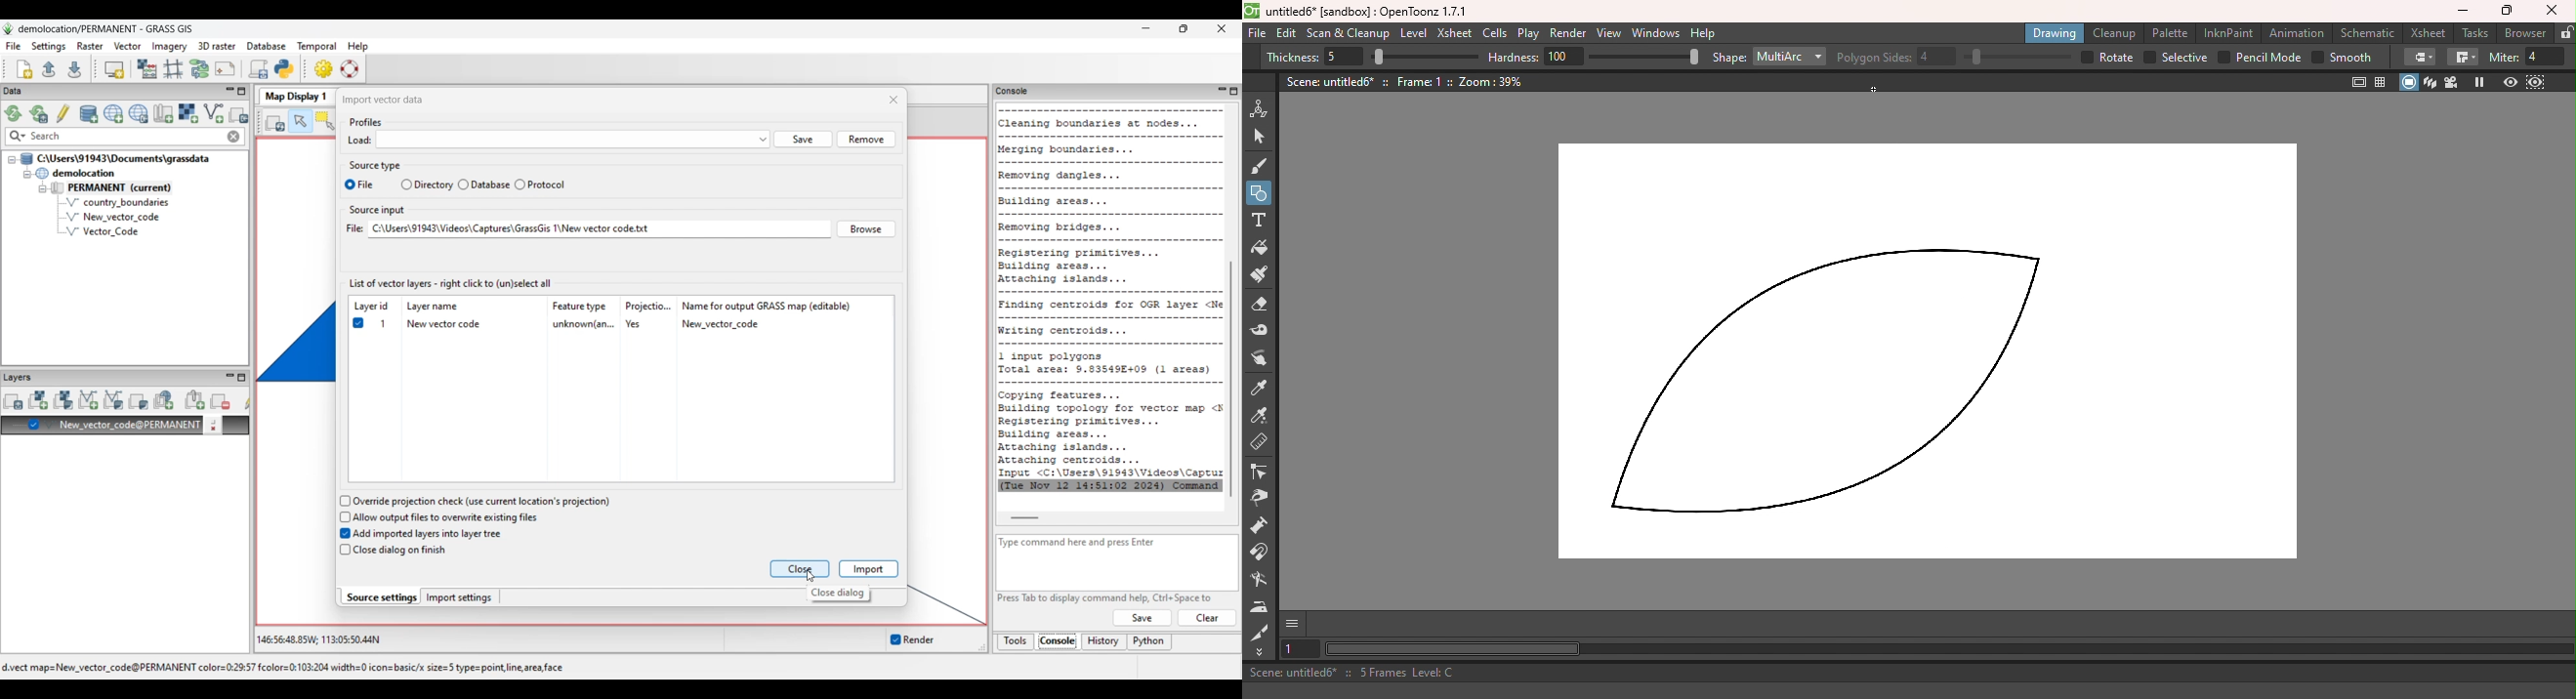 Image resolution: width=2576 pixels, height=700 pixels. What do you see at coordinates (2113, 34) in the screenshot?
I see `Cleanup` at bounding box center [2113, 34].